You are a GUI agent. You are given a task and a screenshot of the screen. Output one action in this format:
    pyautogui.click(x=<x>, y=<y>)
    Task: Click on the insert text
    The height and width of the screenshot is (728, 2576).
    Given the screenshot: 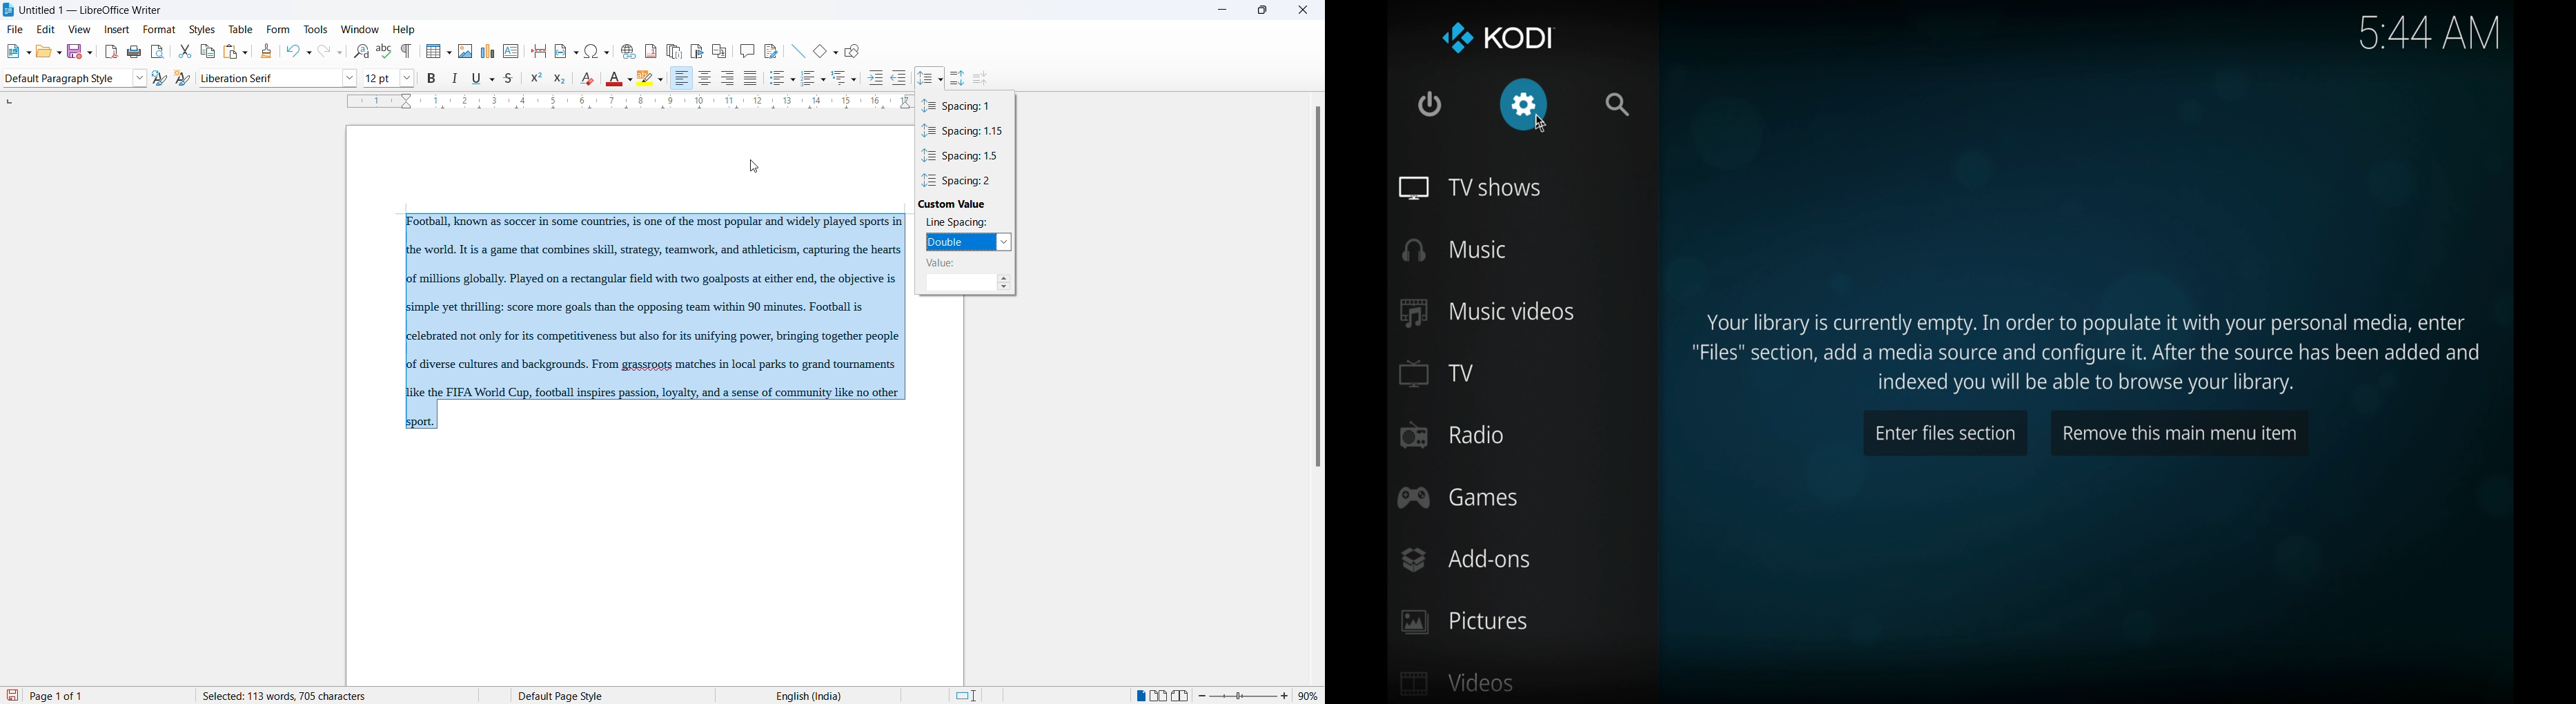 What is the action you would take?
    pyautogui.click(x=511, y=51)
    